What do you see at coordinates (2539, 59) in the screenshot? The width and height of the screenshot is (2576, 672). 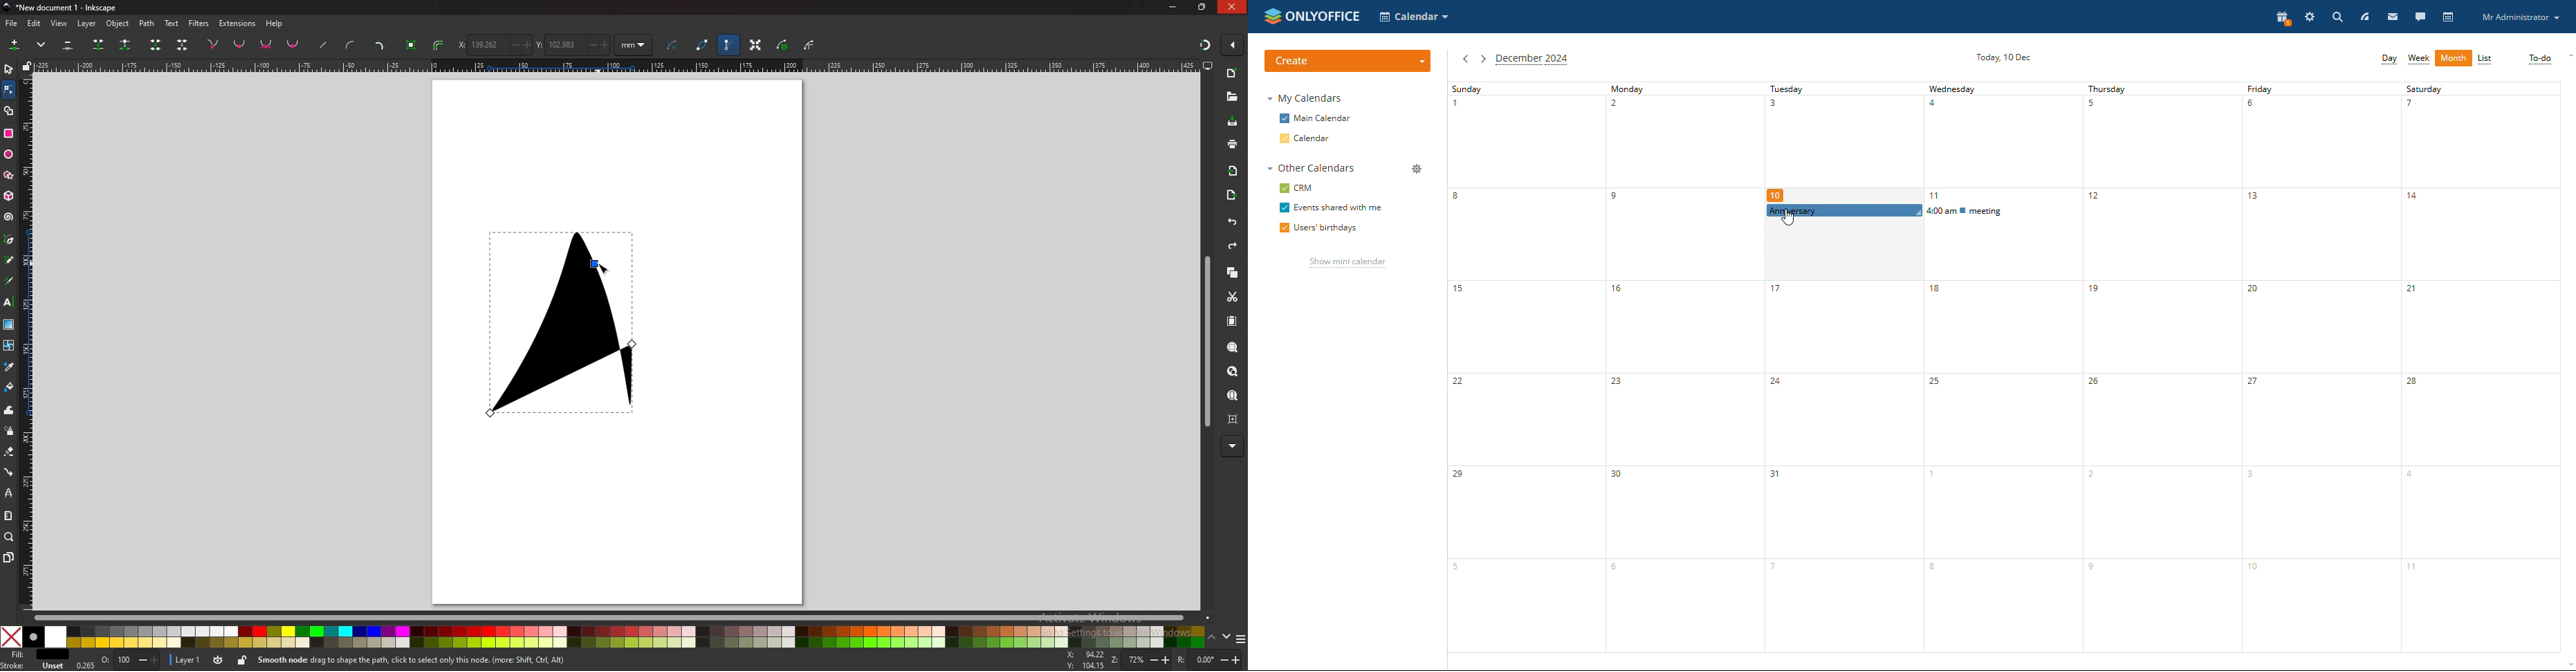 I see `to-do` at bounding box center [2539, 59].